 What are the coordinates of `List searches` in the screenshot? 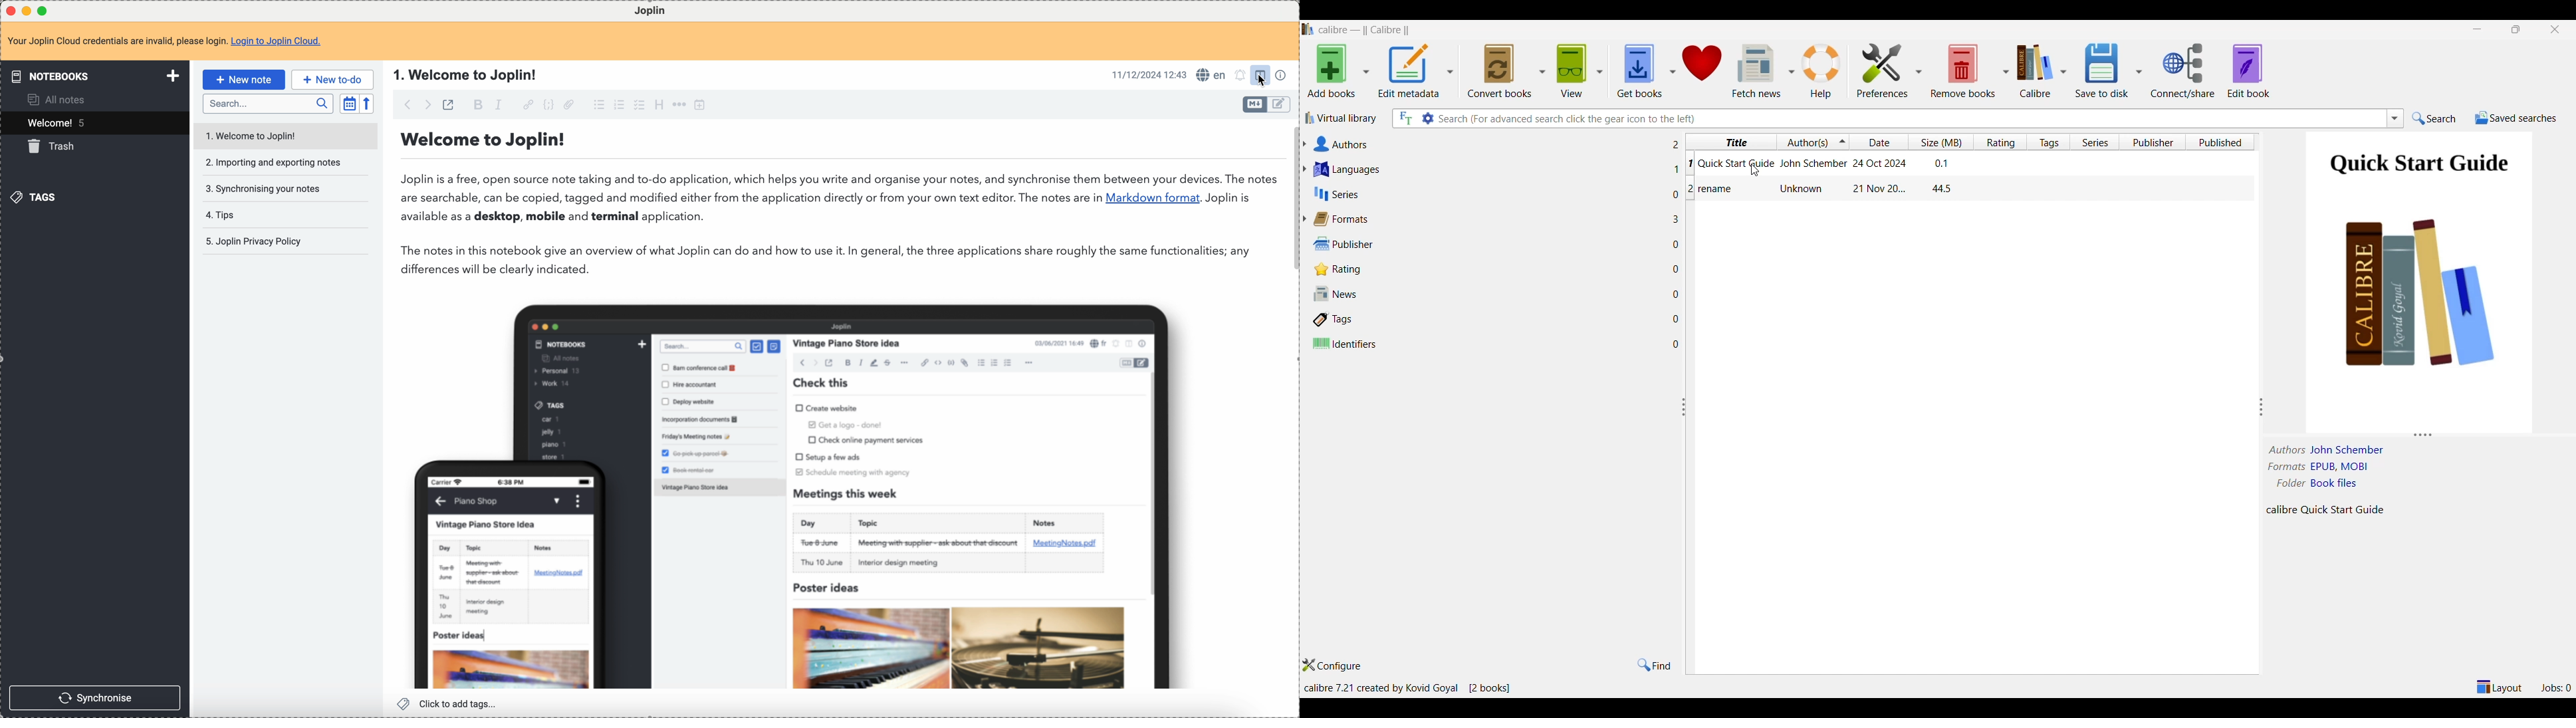 It's located at (2395, 118).